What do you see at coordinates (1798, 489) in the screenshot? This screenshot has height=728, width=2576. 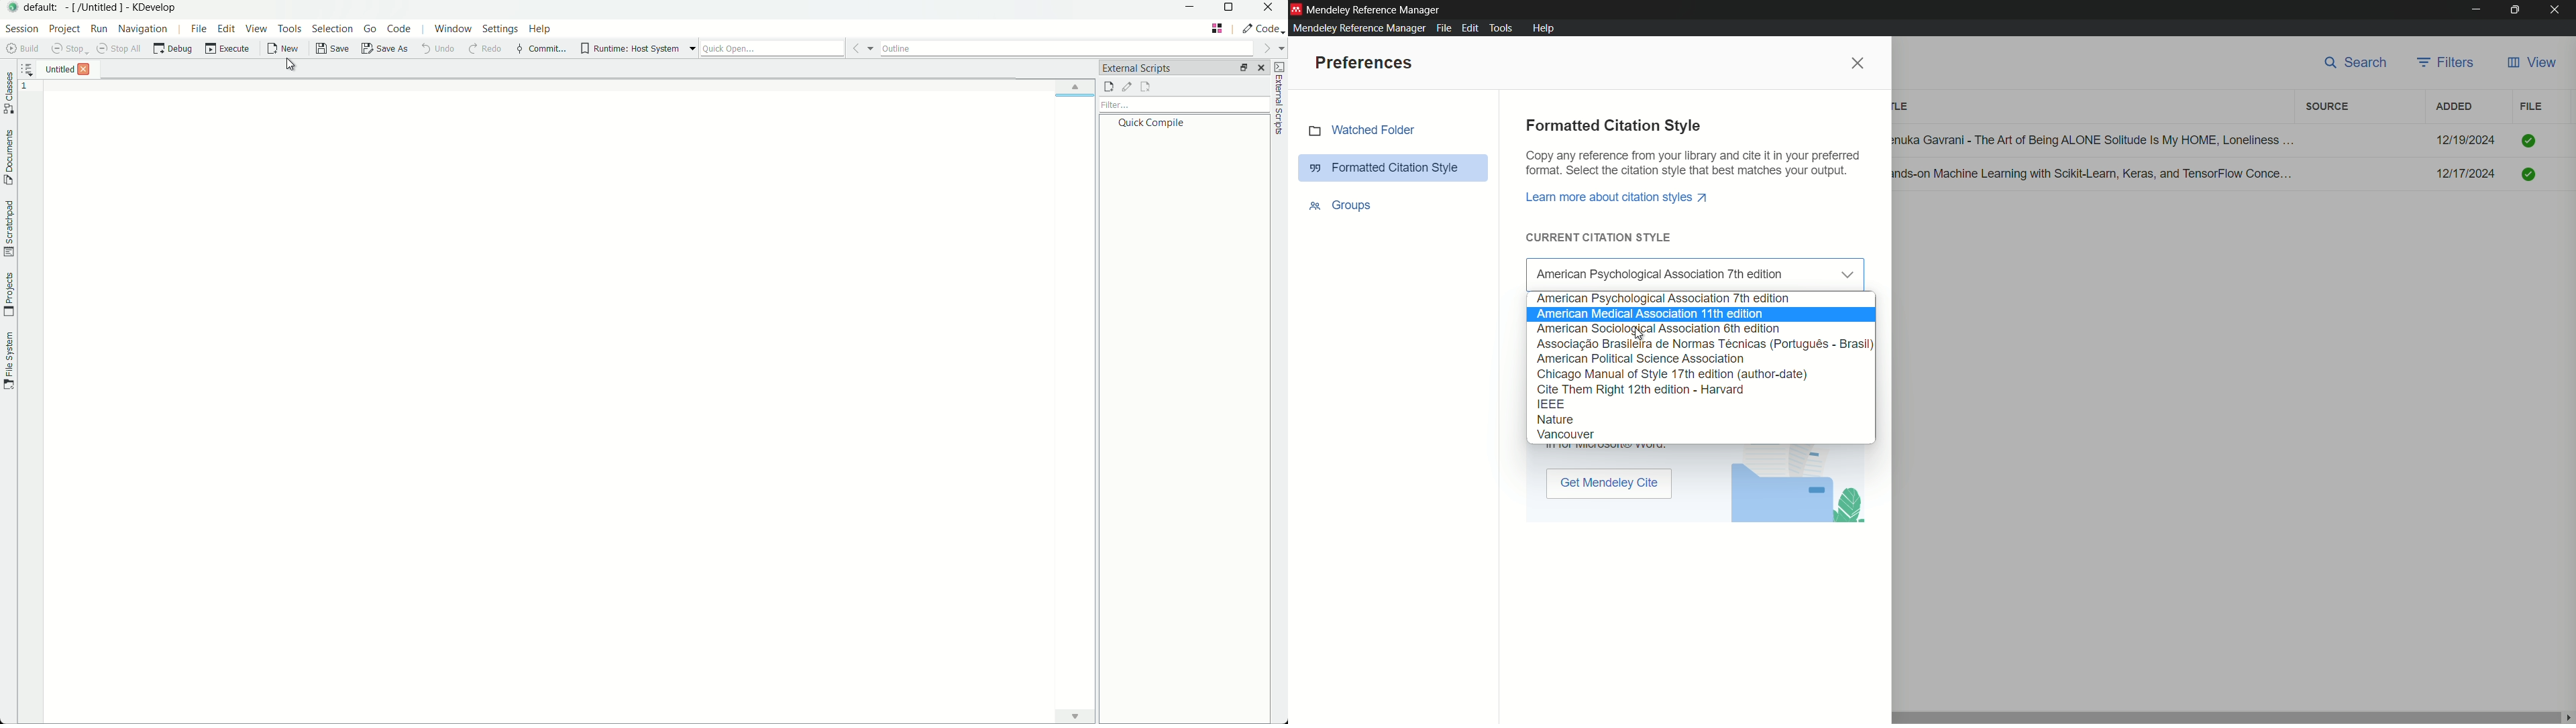 I see `photo` at bounding box center [1798, 489].